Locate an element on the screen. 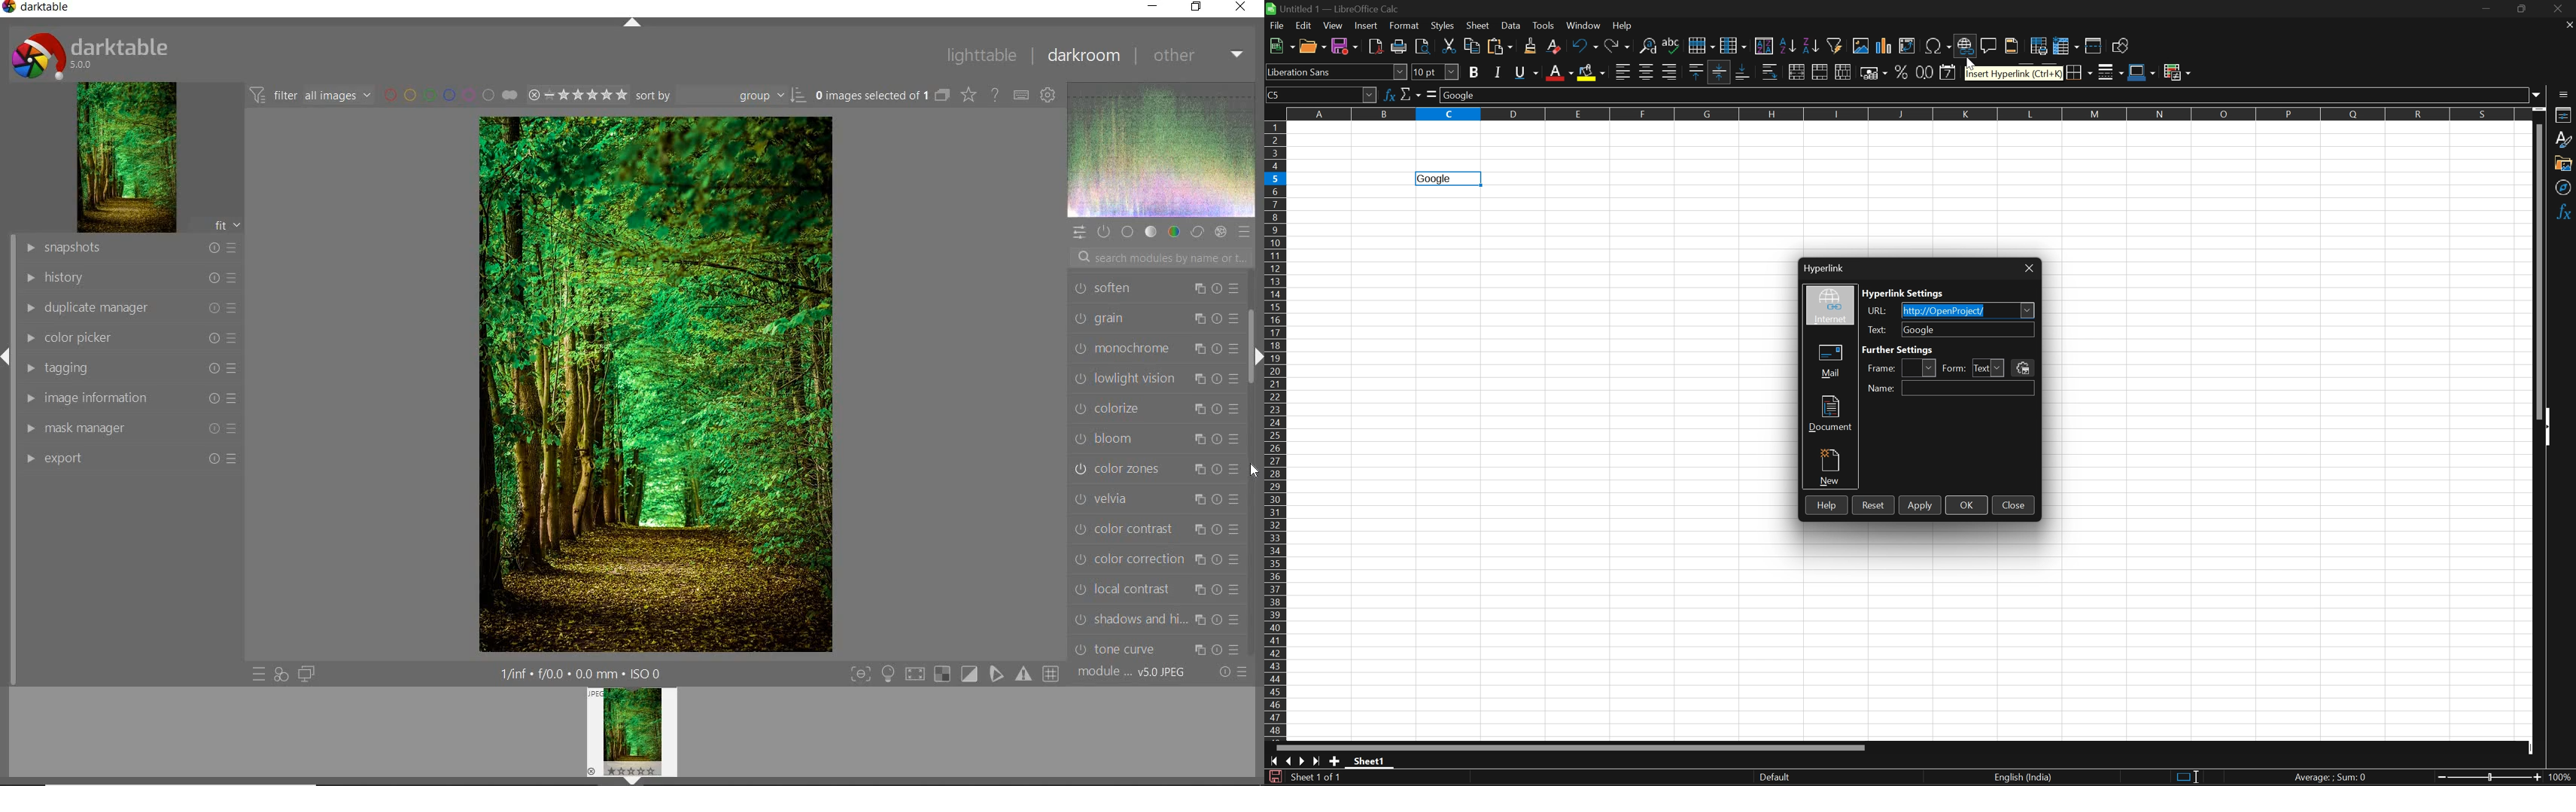  Paste is located at coordinates (1499, 47).